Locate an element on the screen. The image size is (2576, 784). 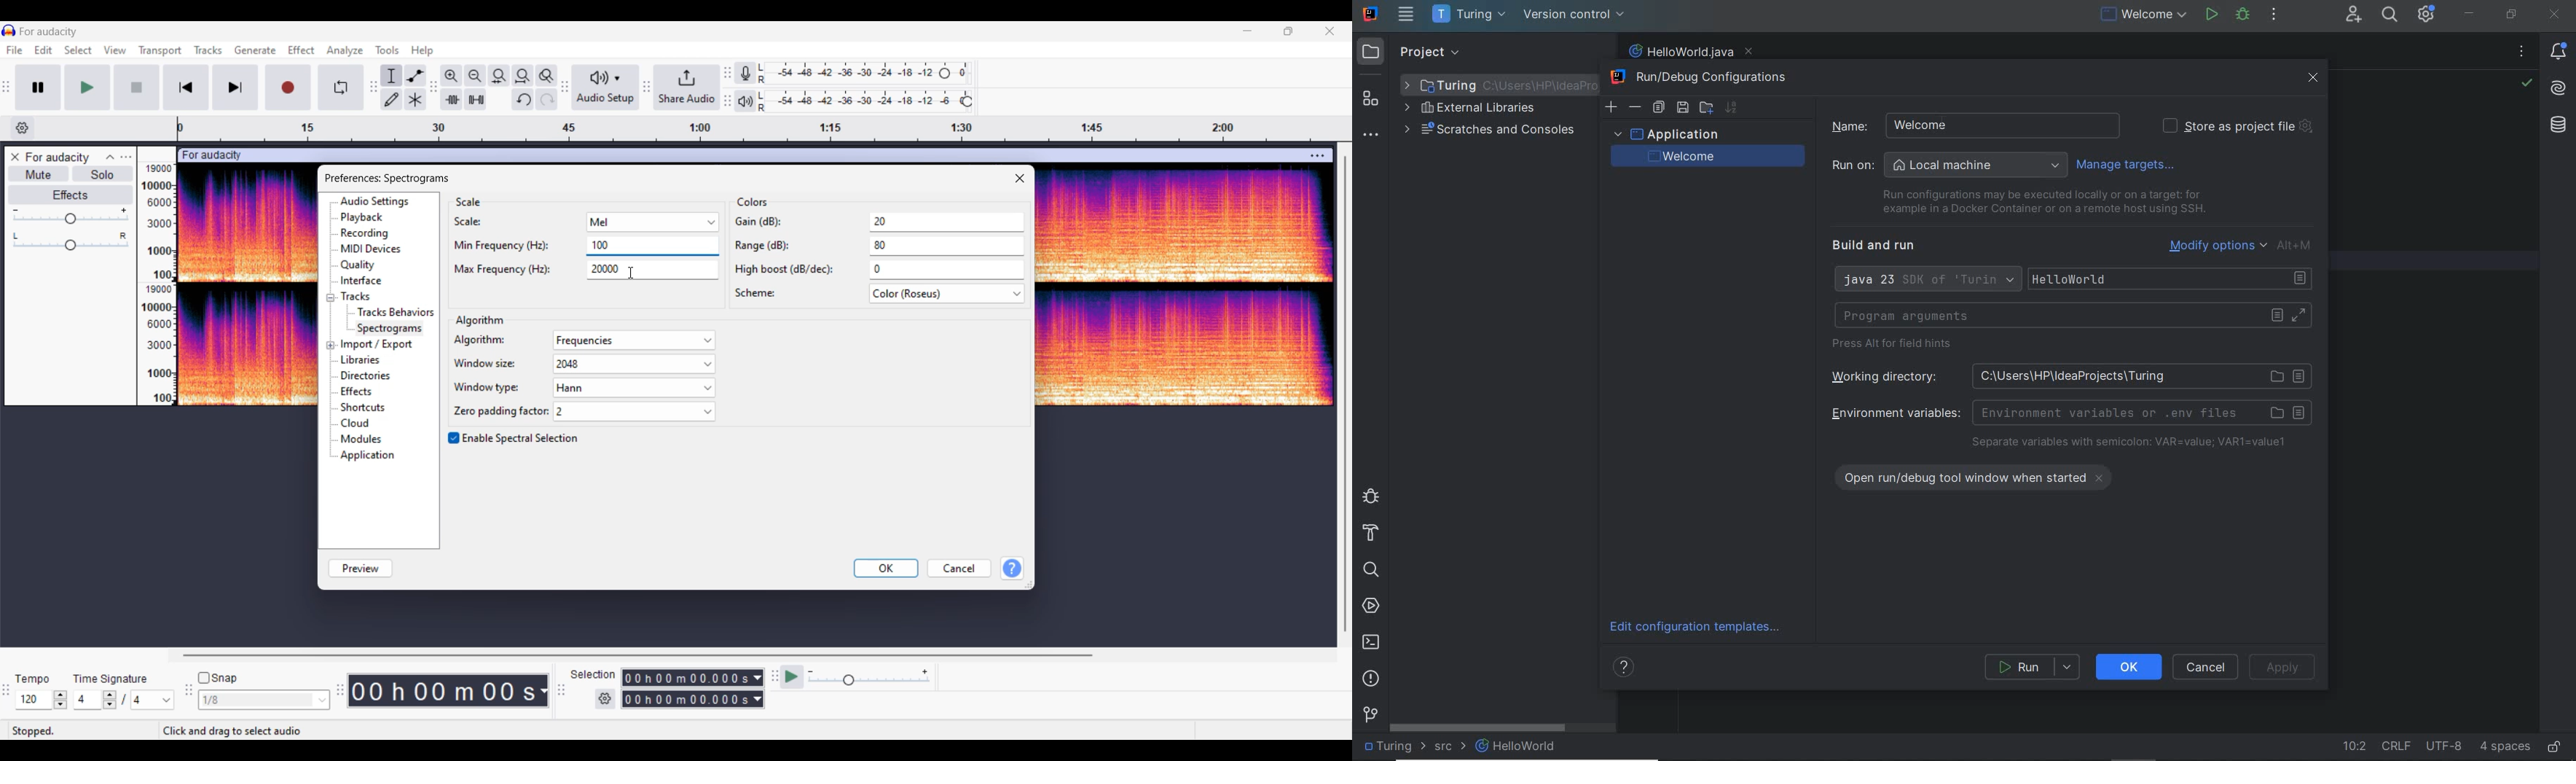
Snap options is located at coordinates (264, 700).